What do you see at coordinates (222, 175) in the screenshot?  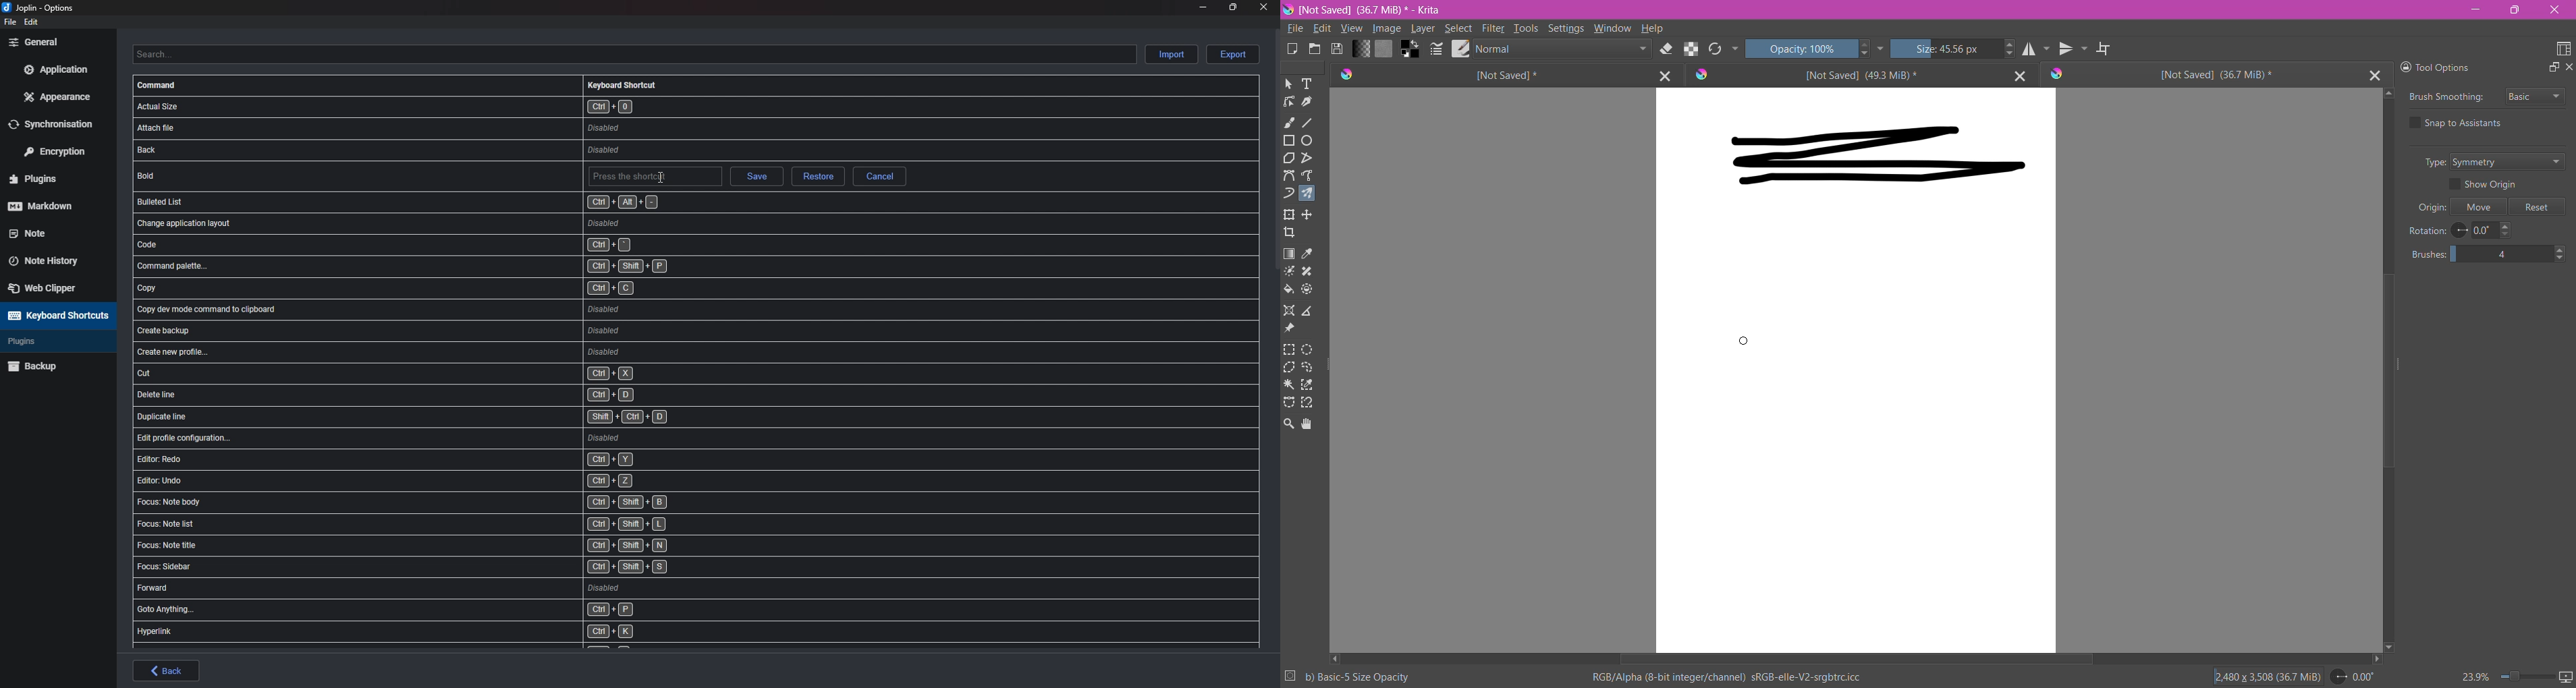 I see `bold` at bounding box center [222, 175].